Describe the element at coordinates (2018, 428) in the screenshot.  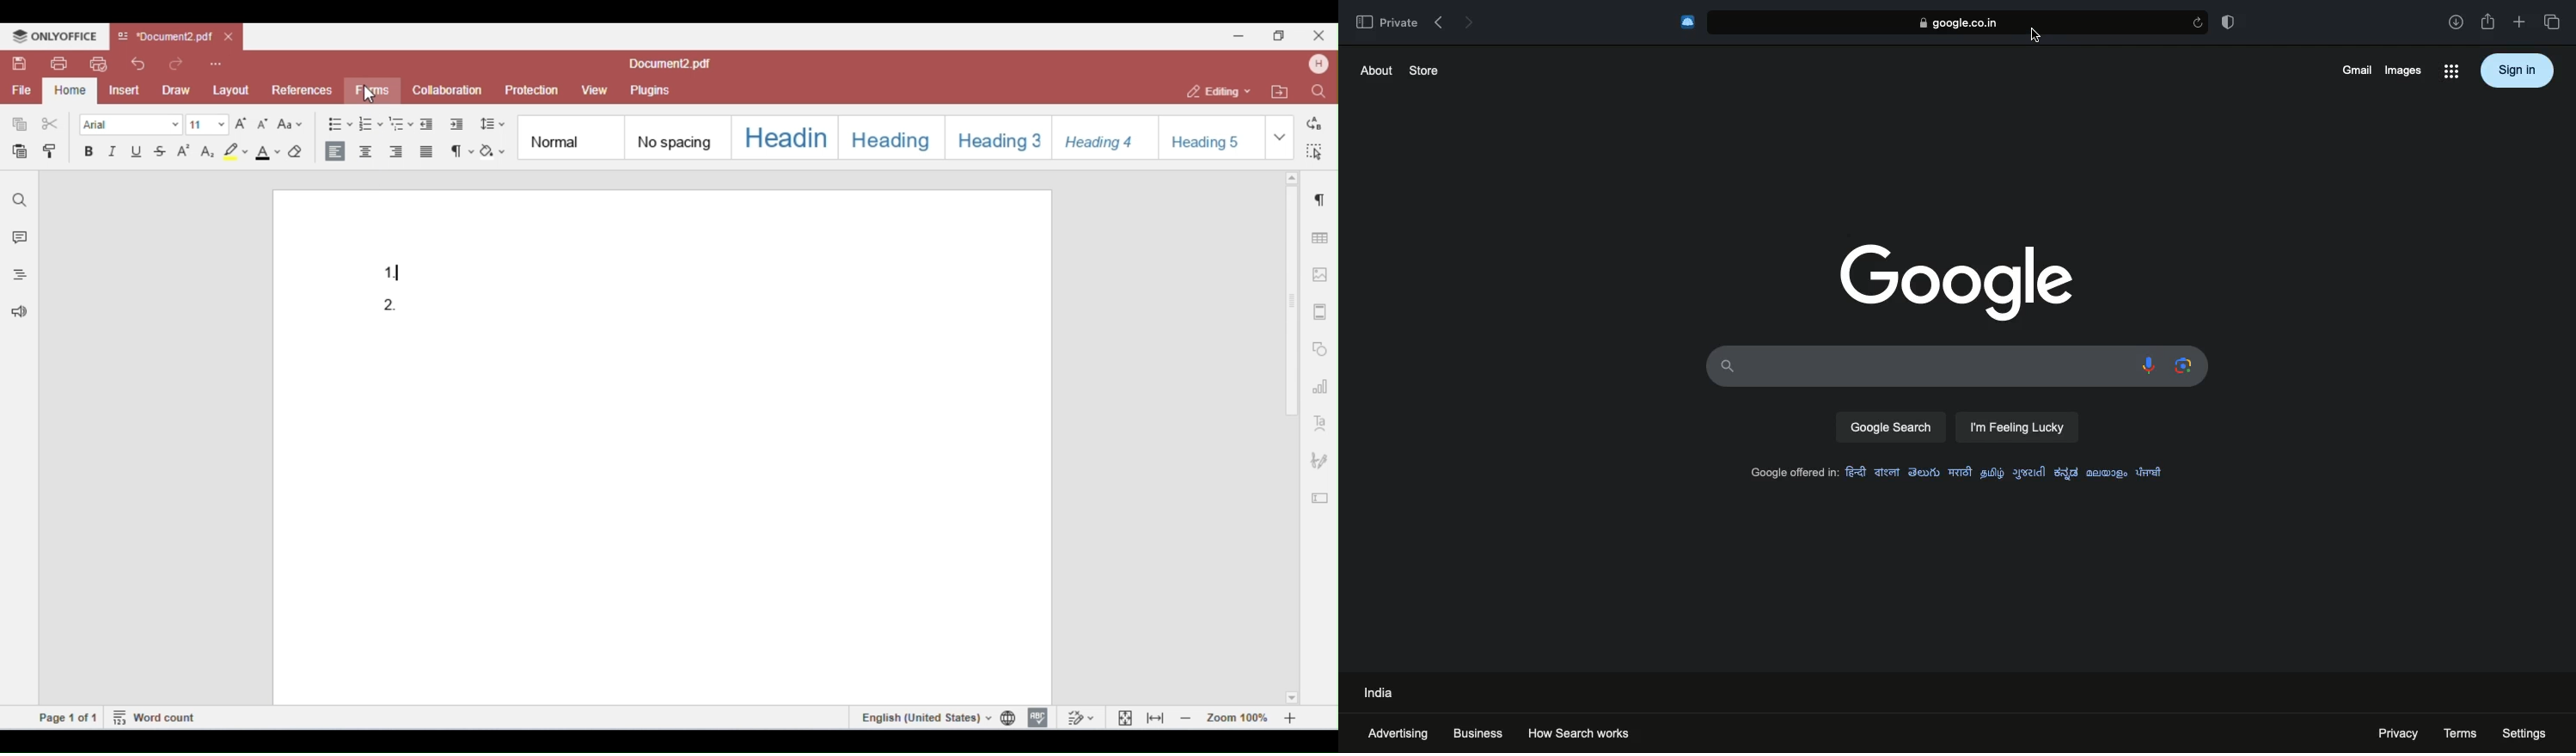
I see `feeling lucky` at that location.